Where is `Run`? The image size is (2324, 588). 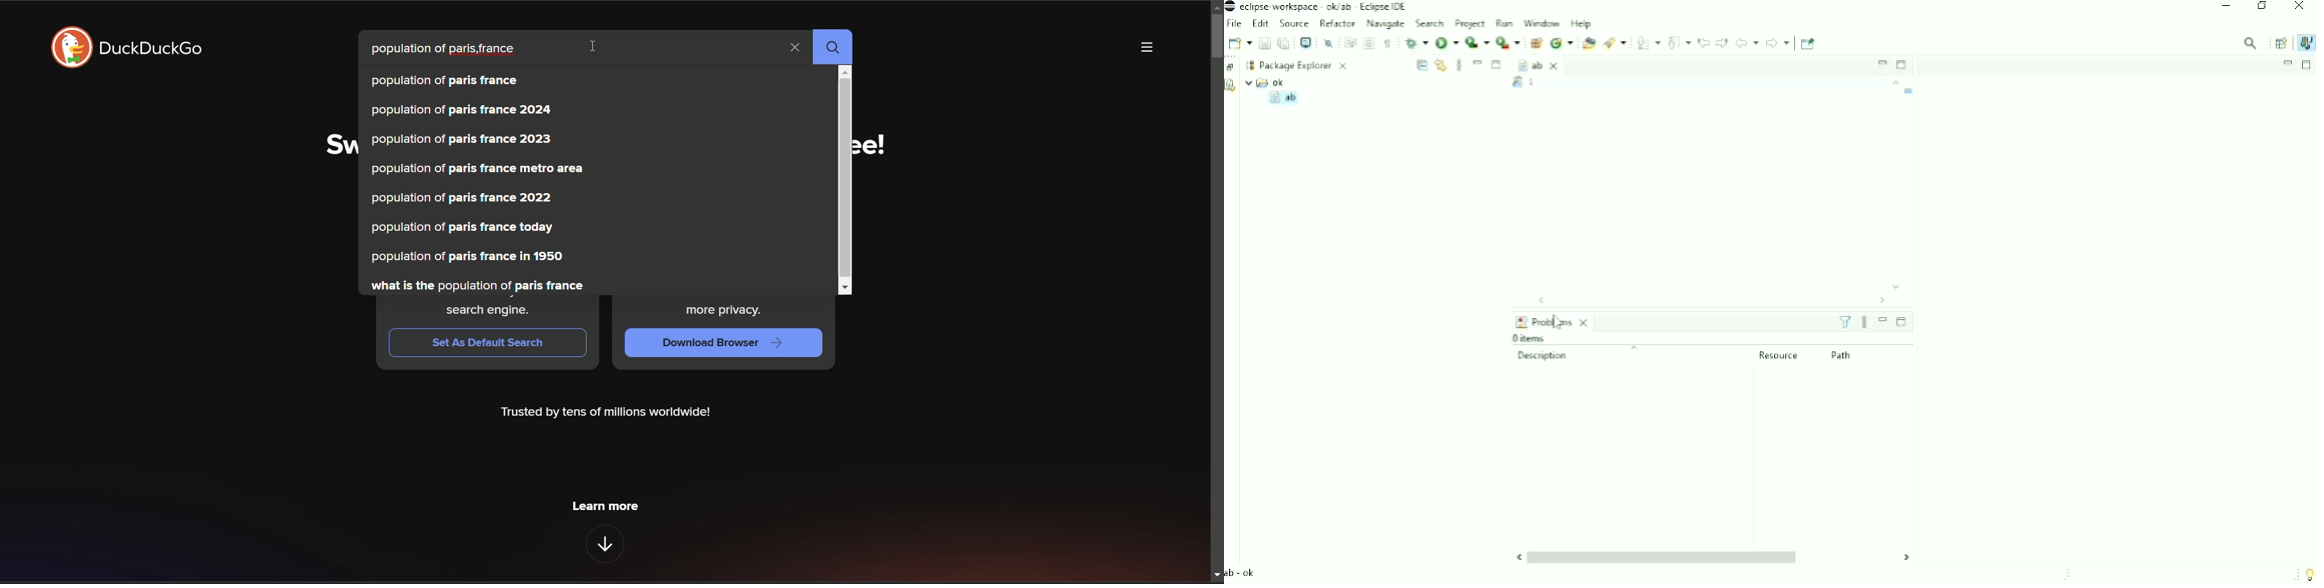
Run is located at coordinates (1503, 23).